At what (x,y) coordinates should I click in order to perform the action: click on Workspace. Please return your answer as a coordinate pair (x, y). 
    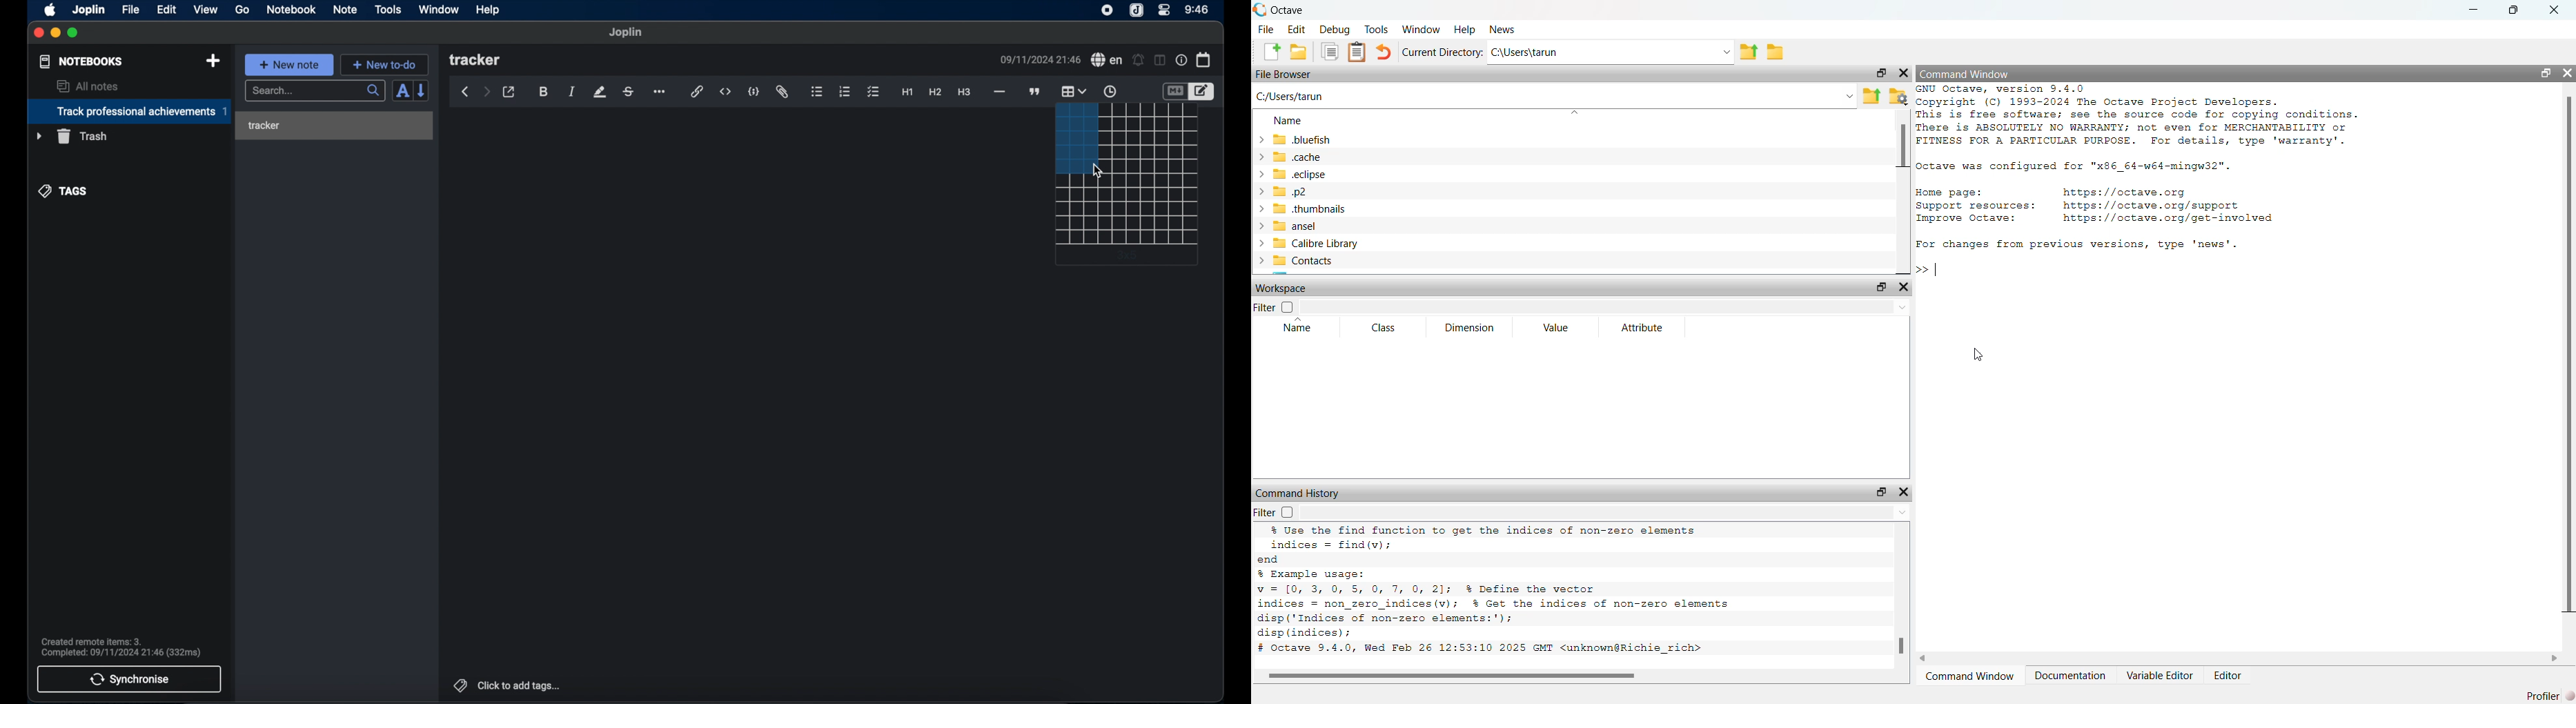
    Looking at the image, I should click on (1281, 286).